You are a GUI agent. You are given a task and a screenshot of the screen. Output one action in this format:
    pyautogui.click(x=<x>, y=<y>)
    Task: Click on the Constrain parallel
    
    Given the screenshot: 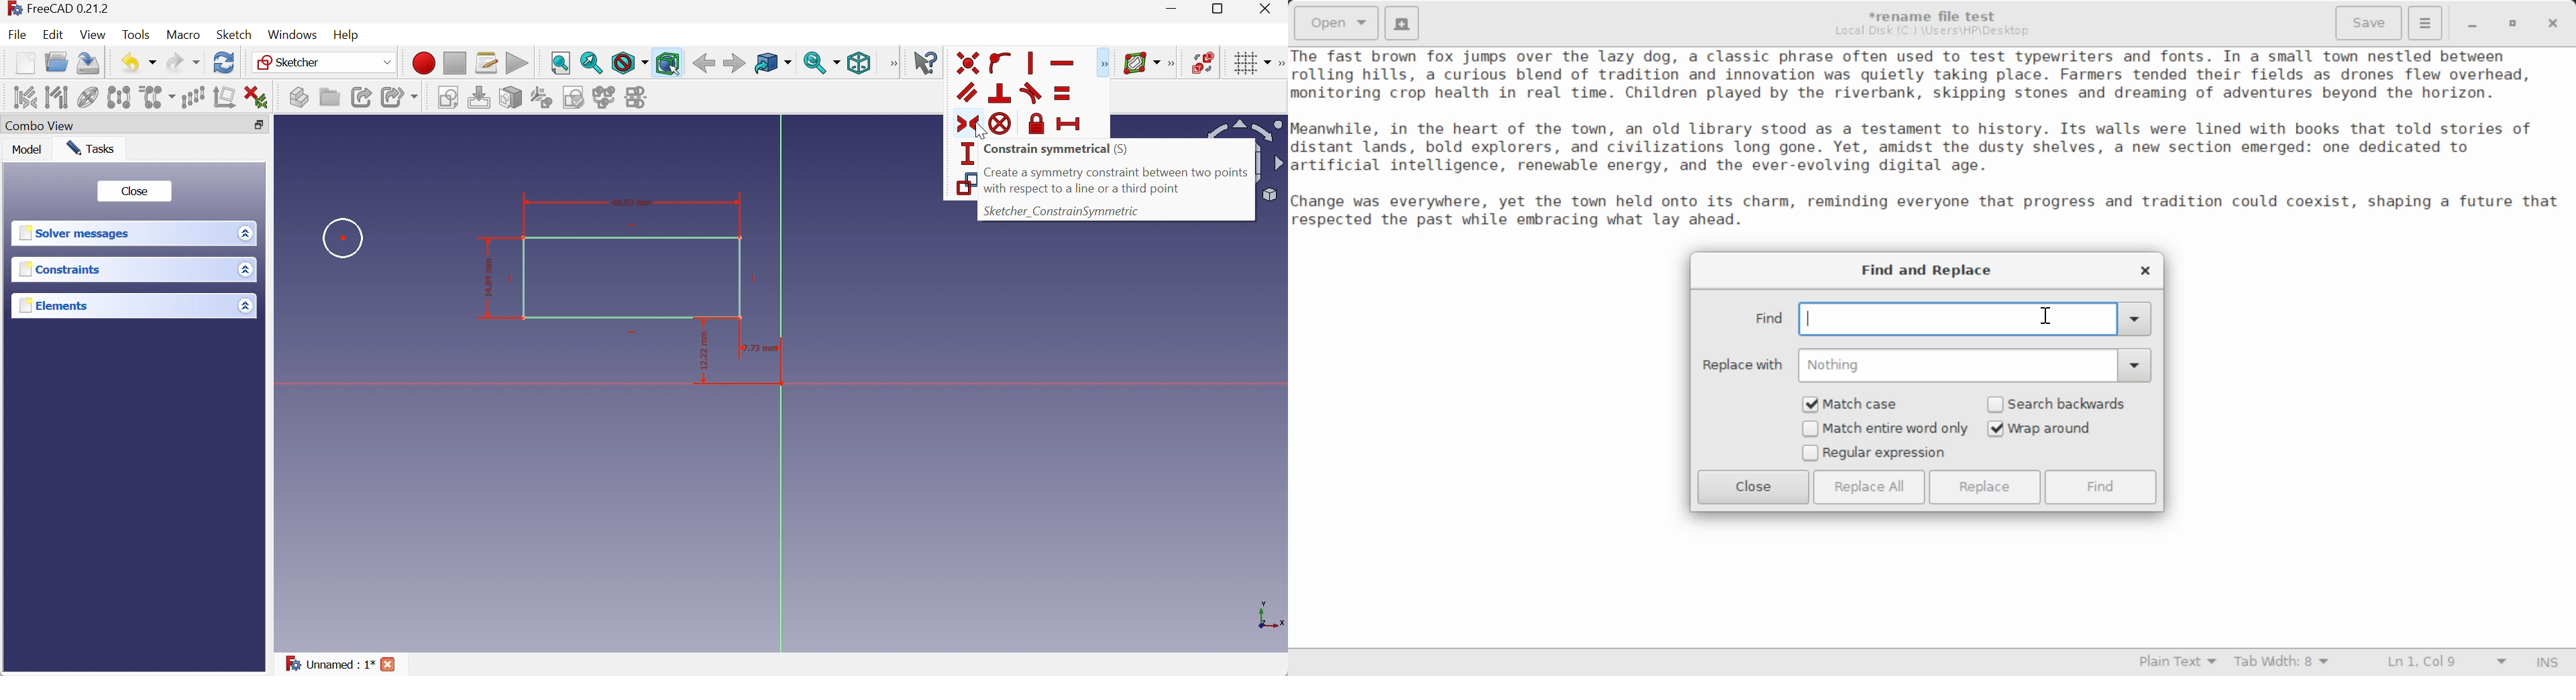 What is the action you would take?
    pyautogui.click(x=969, y=92)
    